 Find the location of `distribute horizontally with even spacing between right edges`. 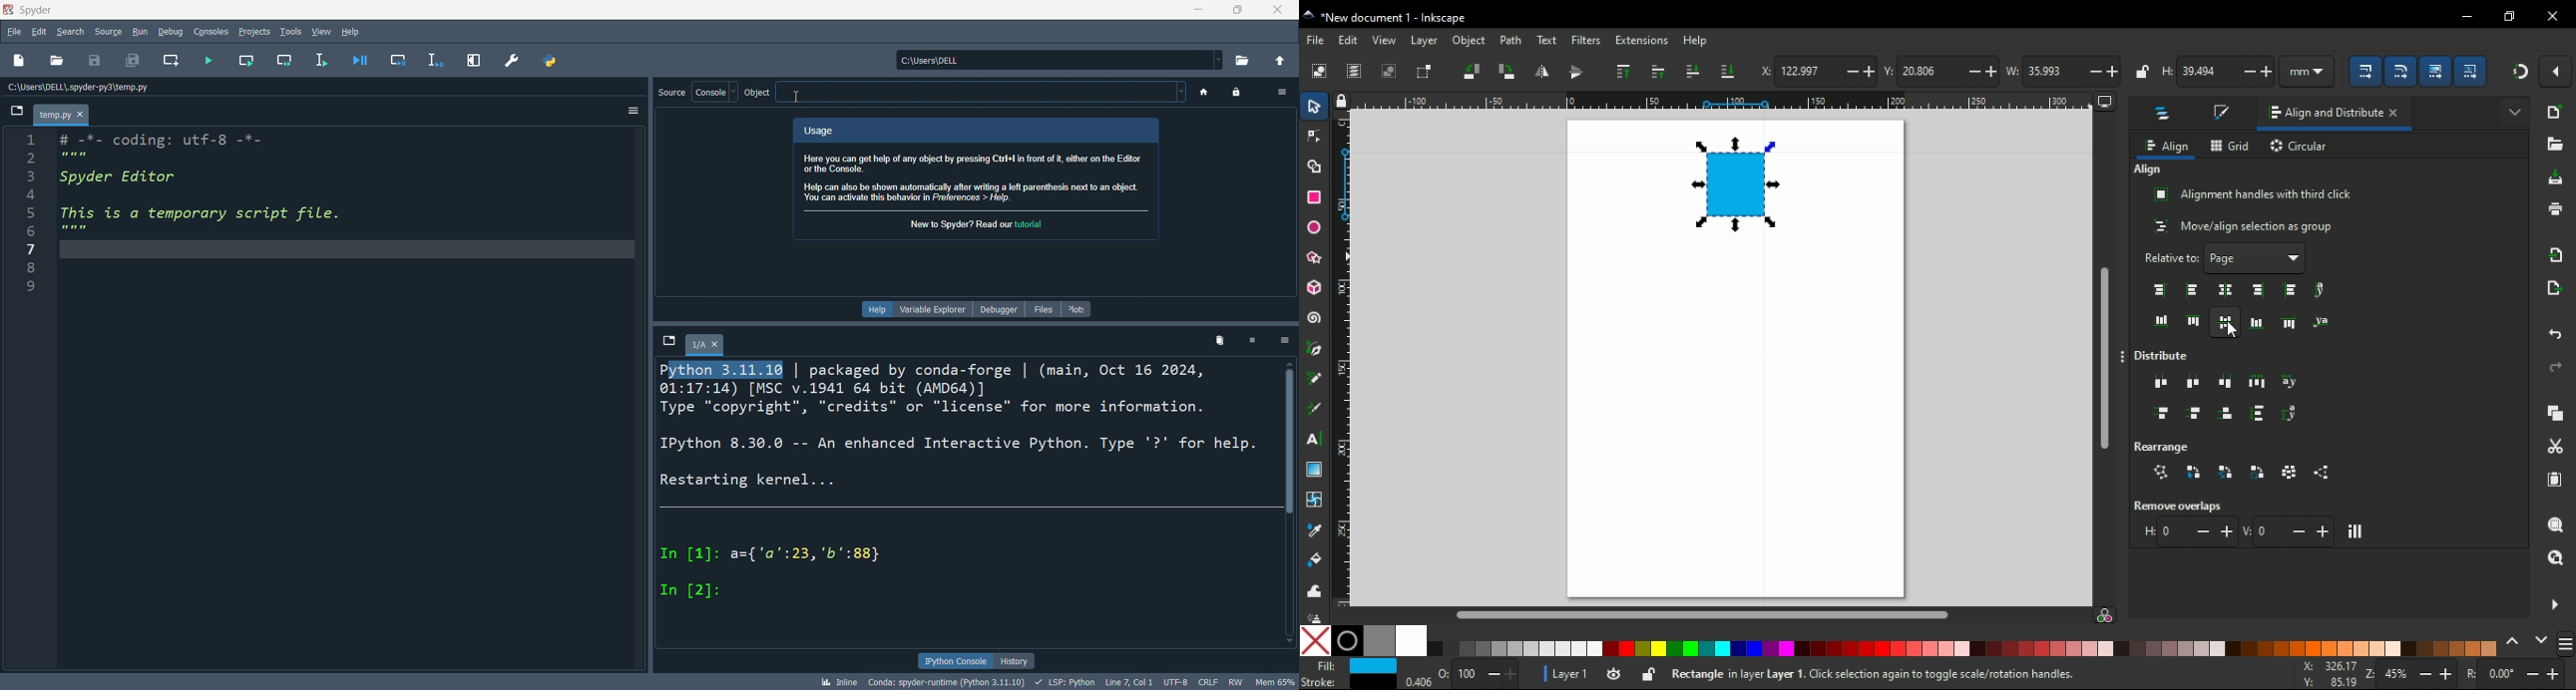

distribute horizontally with even spacing between right edges is located at coordinates (2228, 381).